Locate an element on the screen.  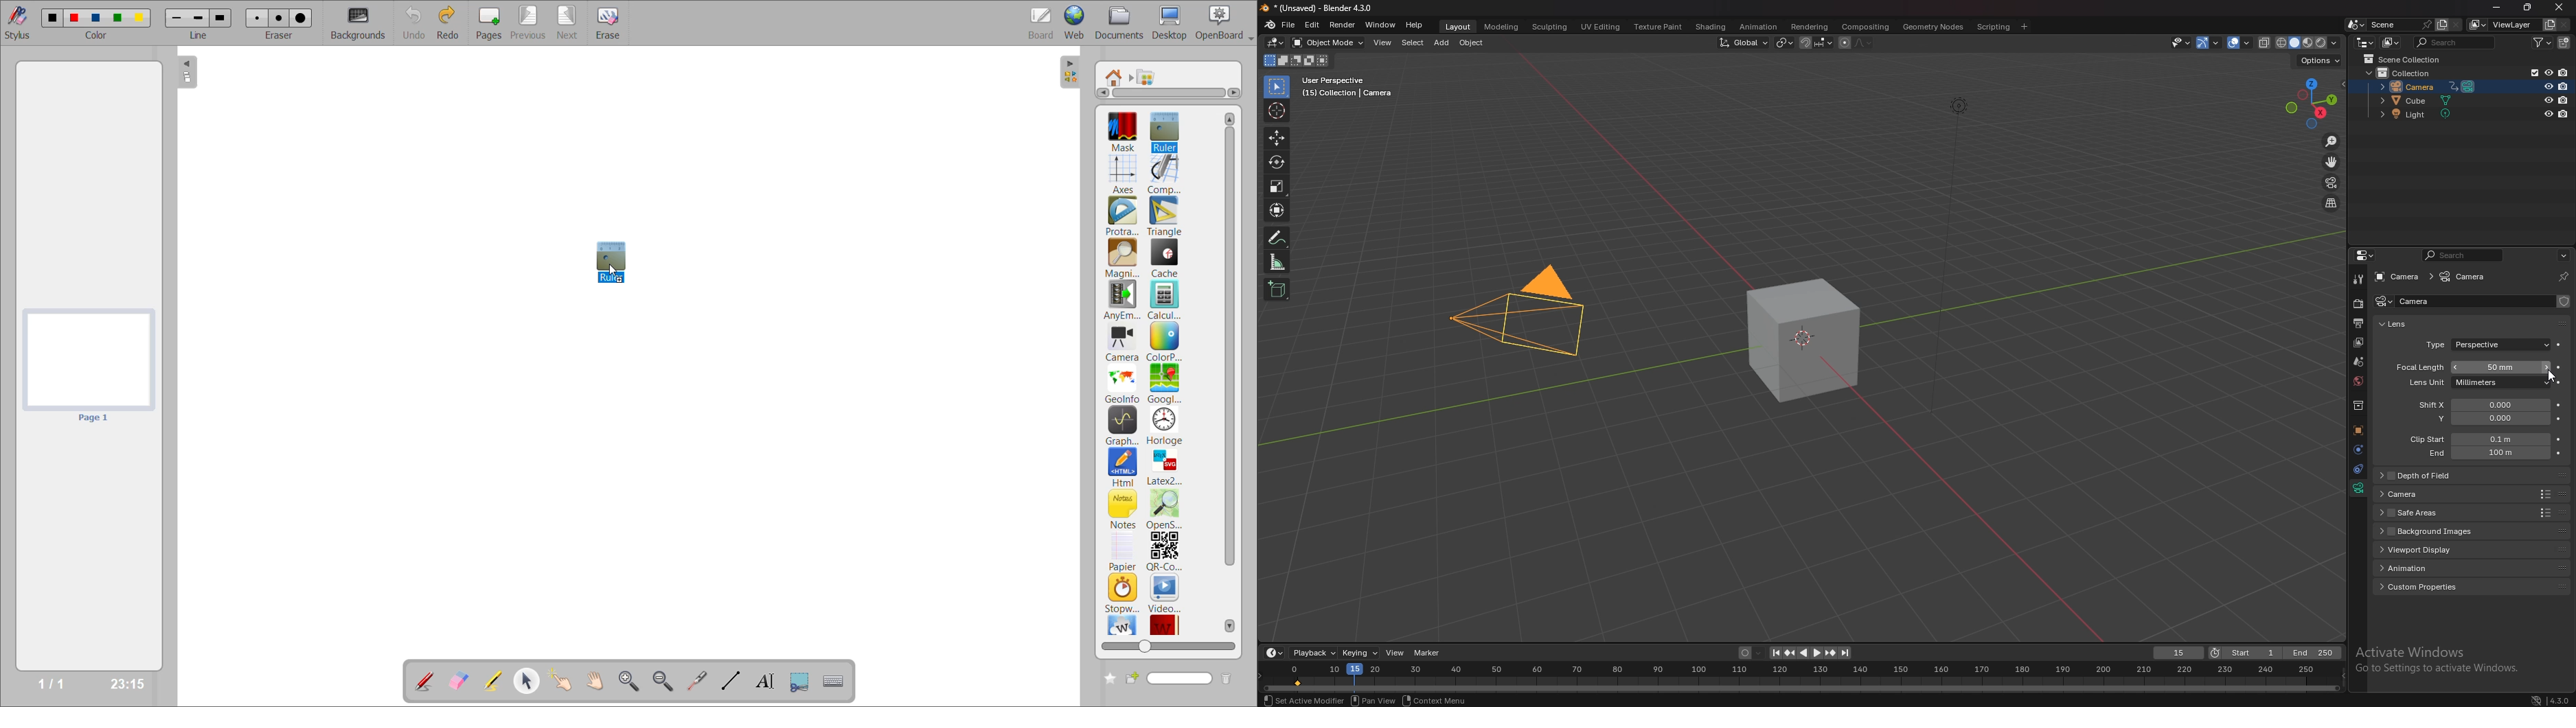
type is located at coordinates (2487, 346).